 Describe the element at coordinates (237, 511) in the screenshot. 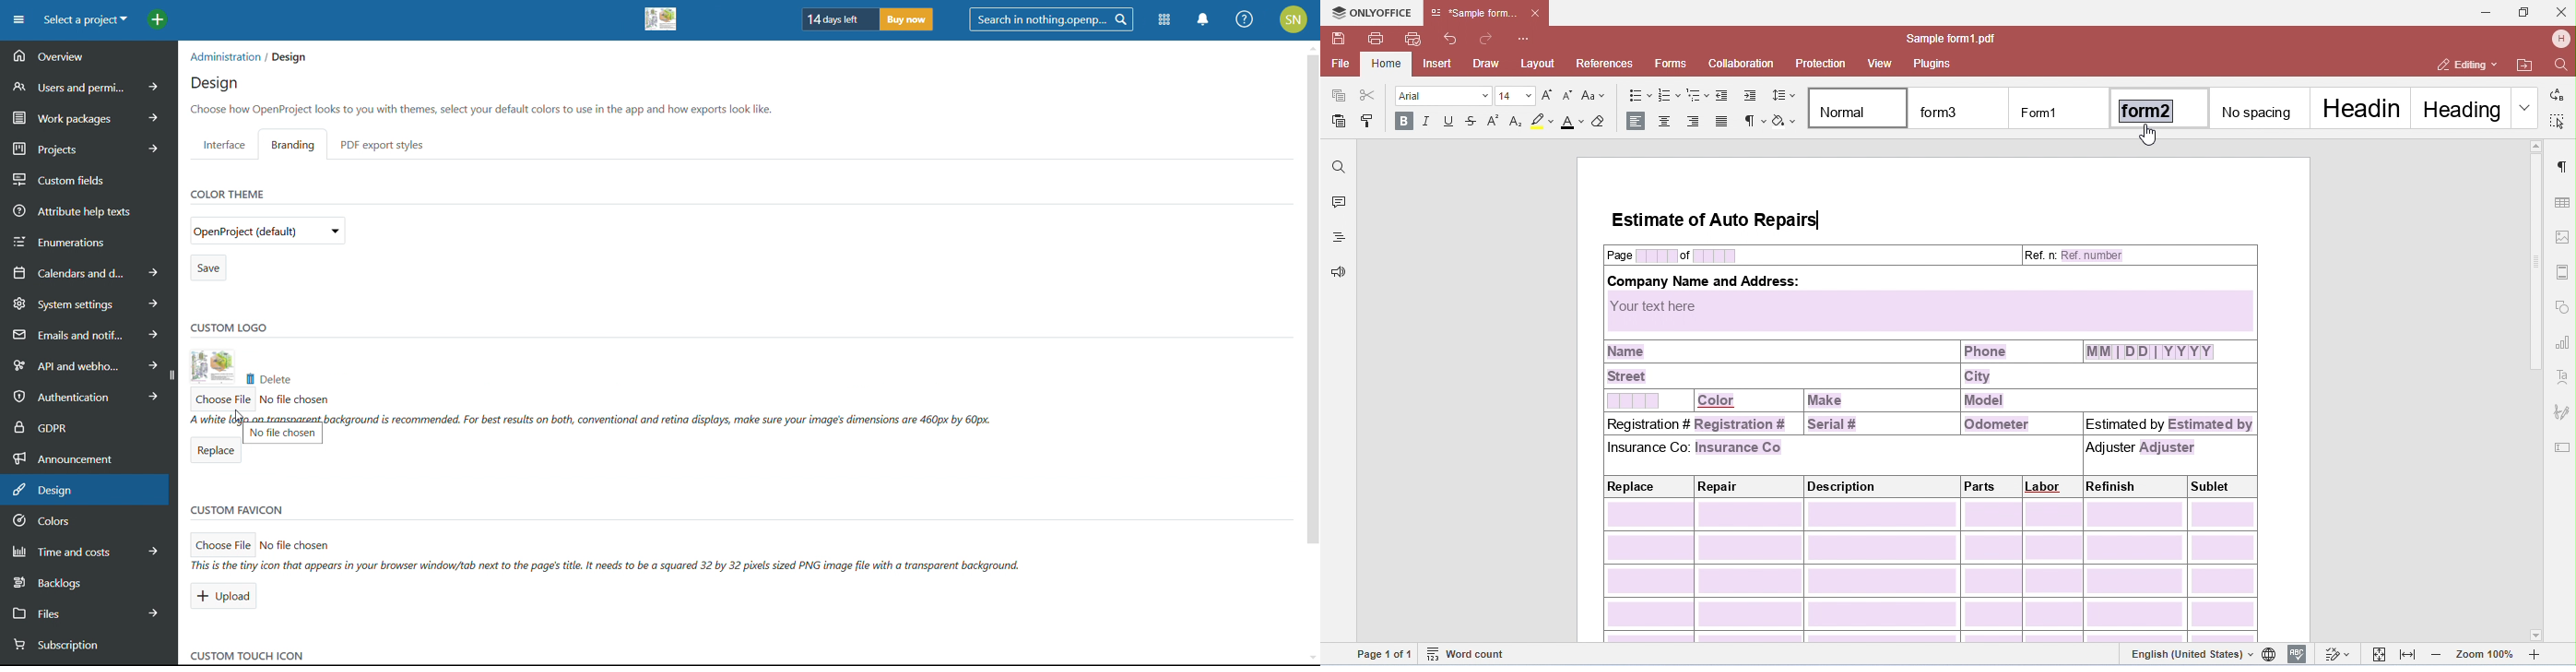

I see `custom favicon` at that location.